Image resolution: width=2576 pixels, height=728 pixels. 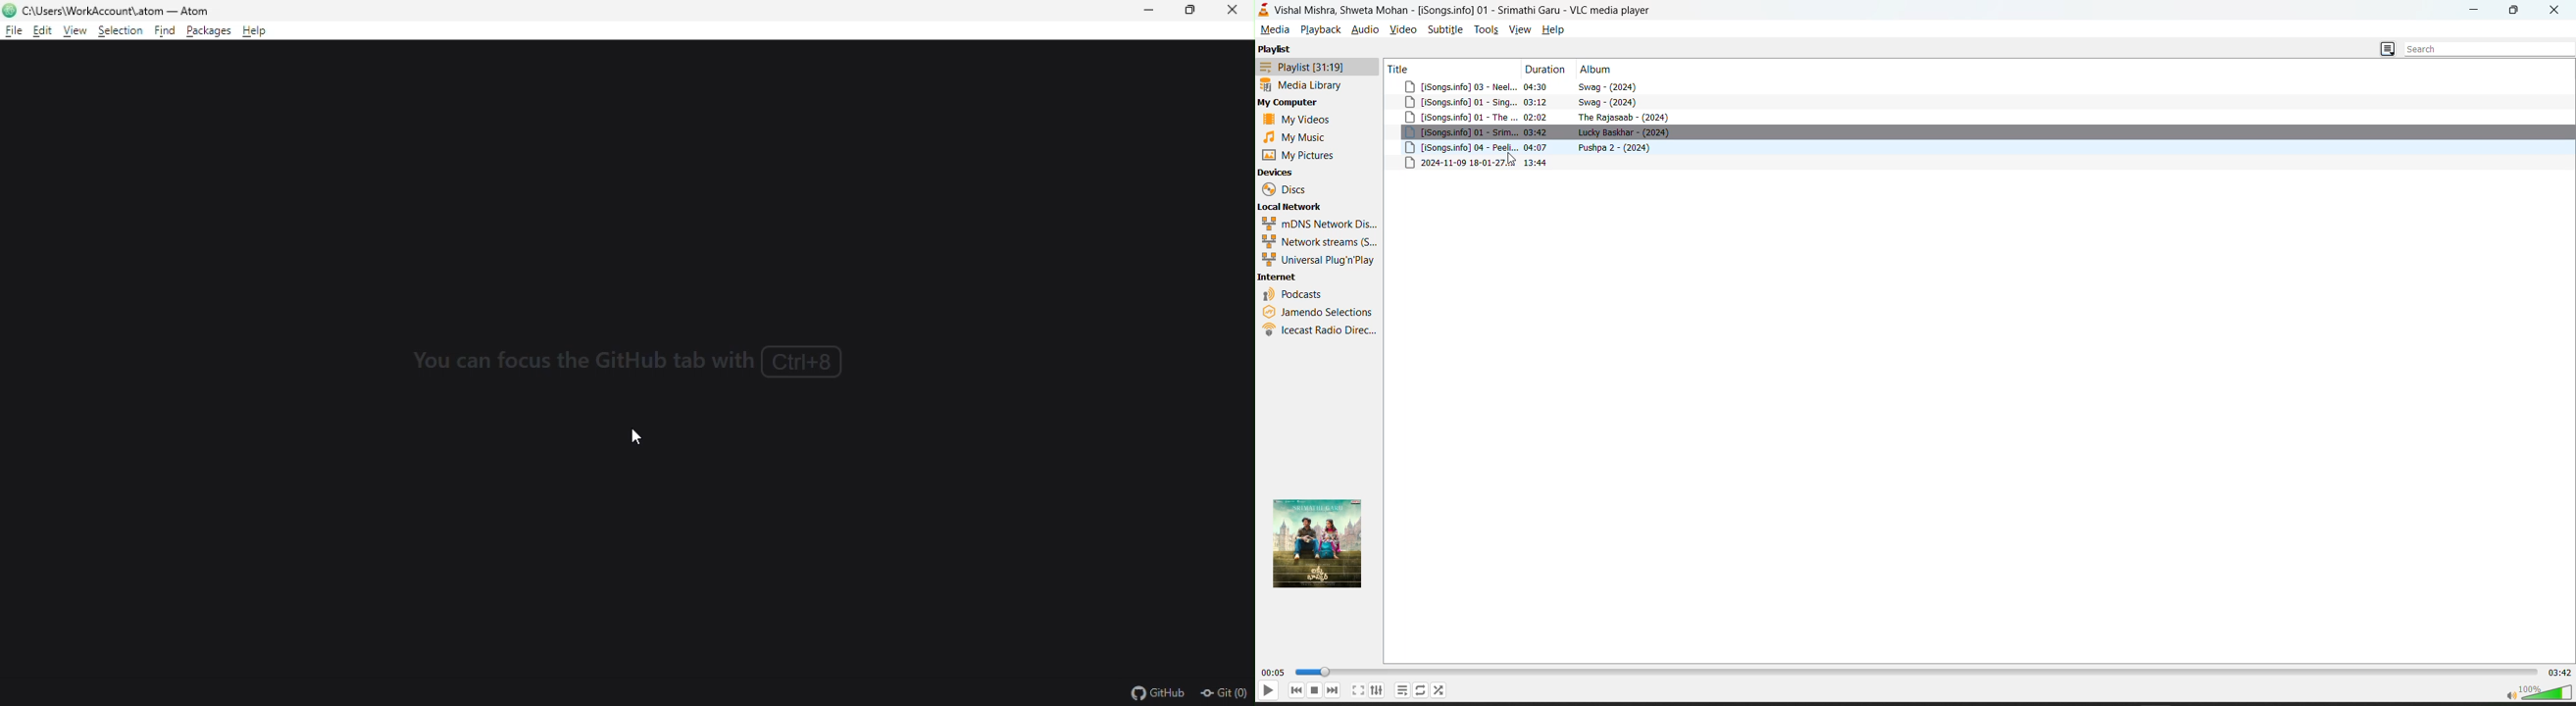 I want to click on total track time, so click(x=2563, y=672).